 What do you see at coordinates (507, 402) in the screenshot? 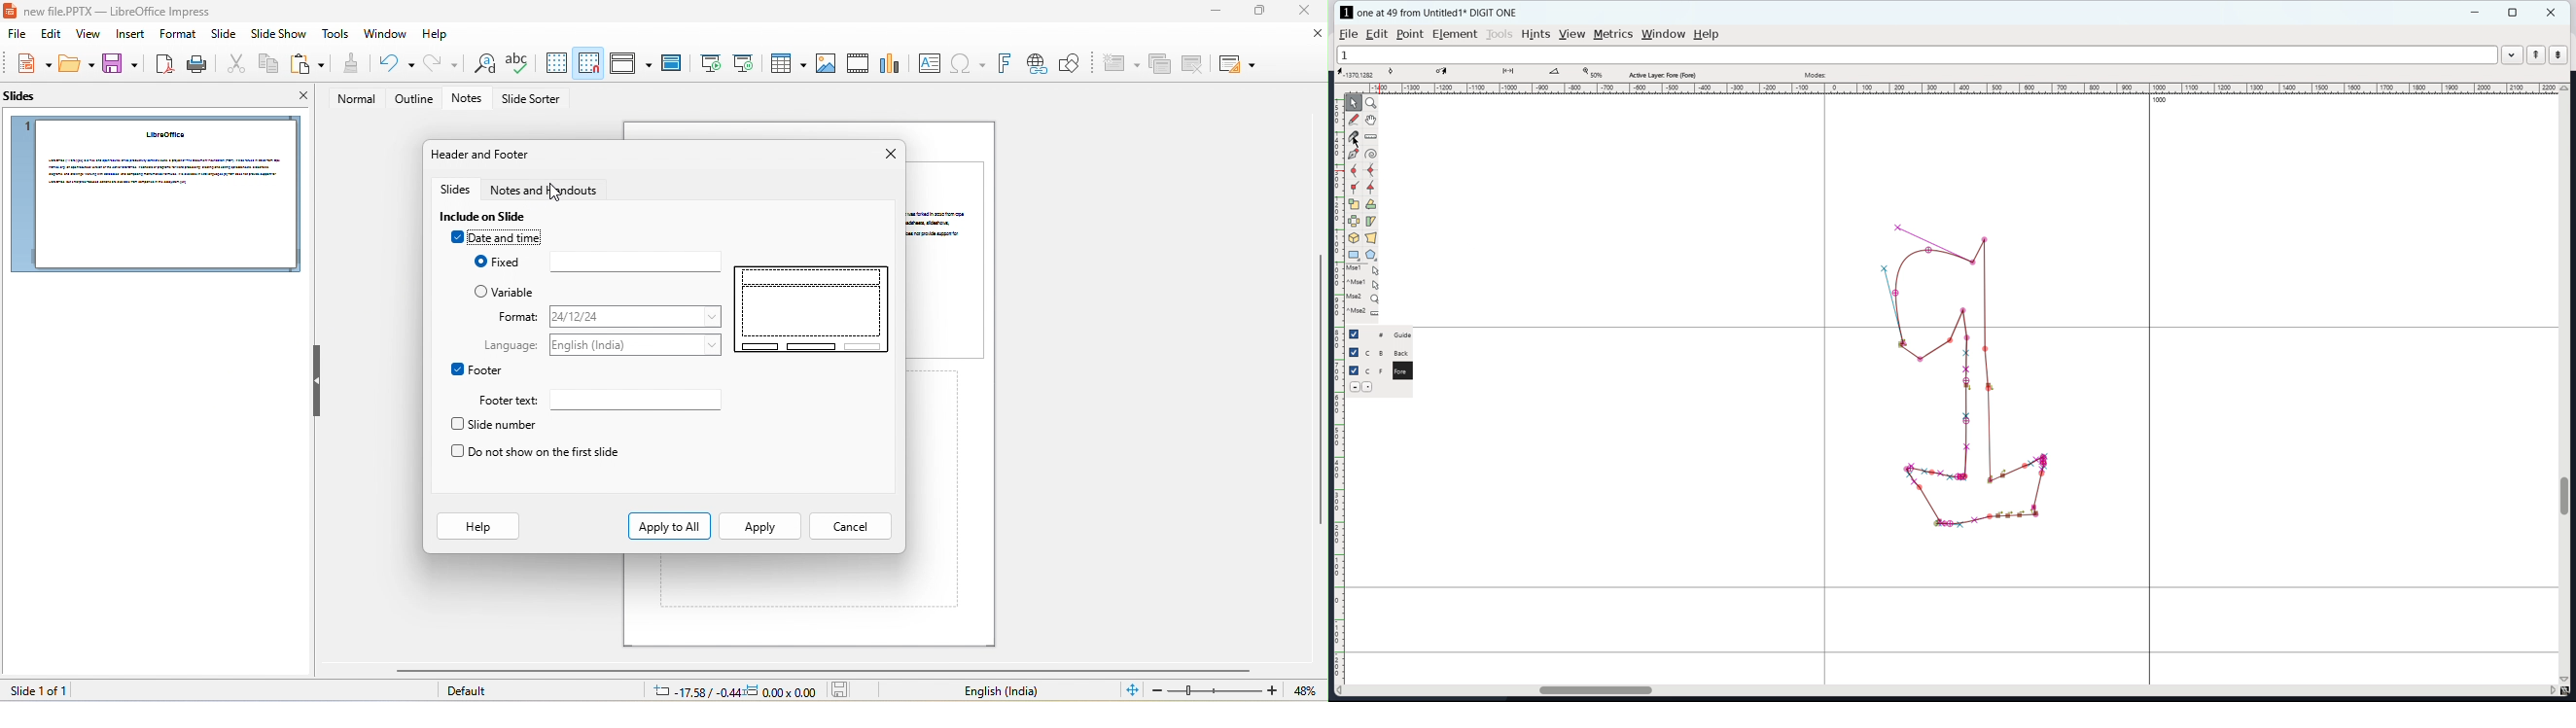
I see `Footer text:` at bounding box center [507, 402].